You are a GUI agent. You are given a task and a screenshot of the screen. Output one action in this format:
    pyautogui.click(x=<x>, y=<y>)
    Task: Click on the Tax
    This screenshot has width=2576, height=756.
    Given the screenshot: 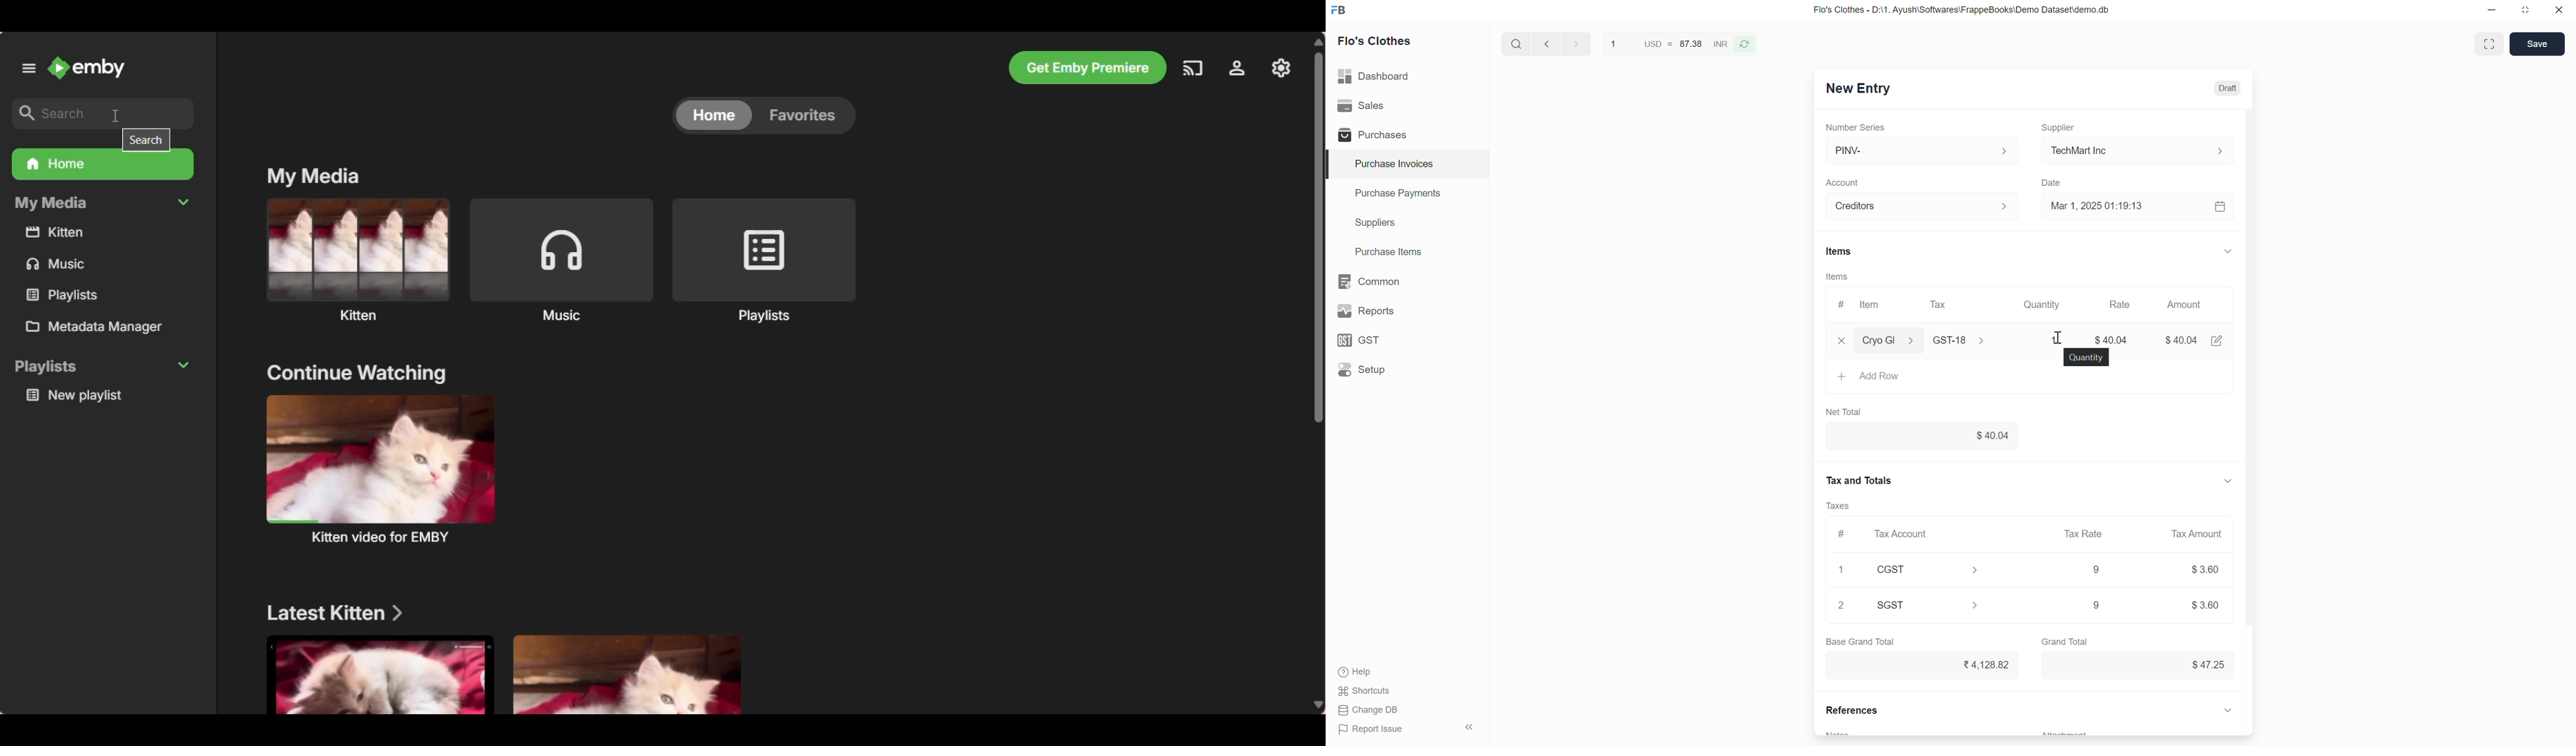 What is the action you would take?
    pyautogui.click(x=1941, y=304)
    